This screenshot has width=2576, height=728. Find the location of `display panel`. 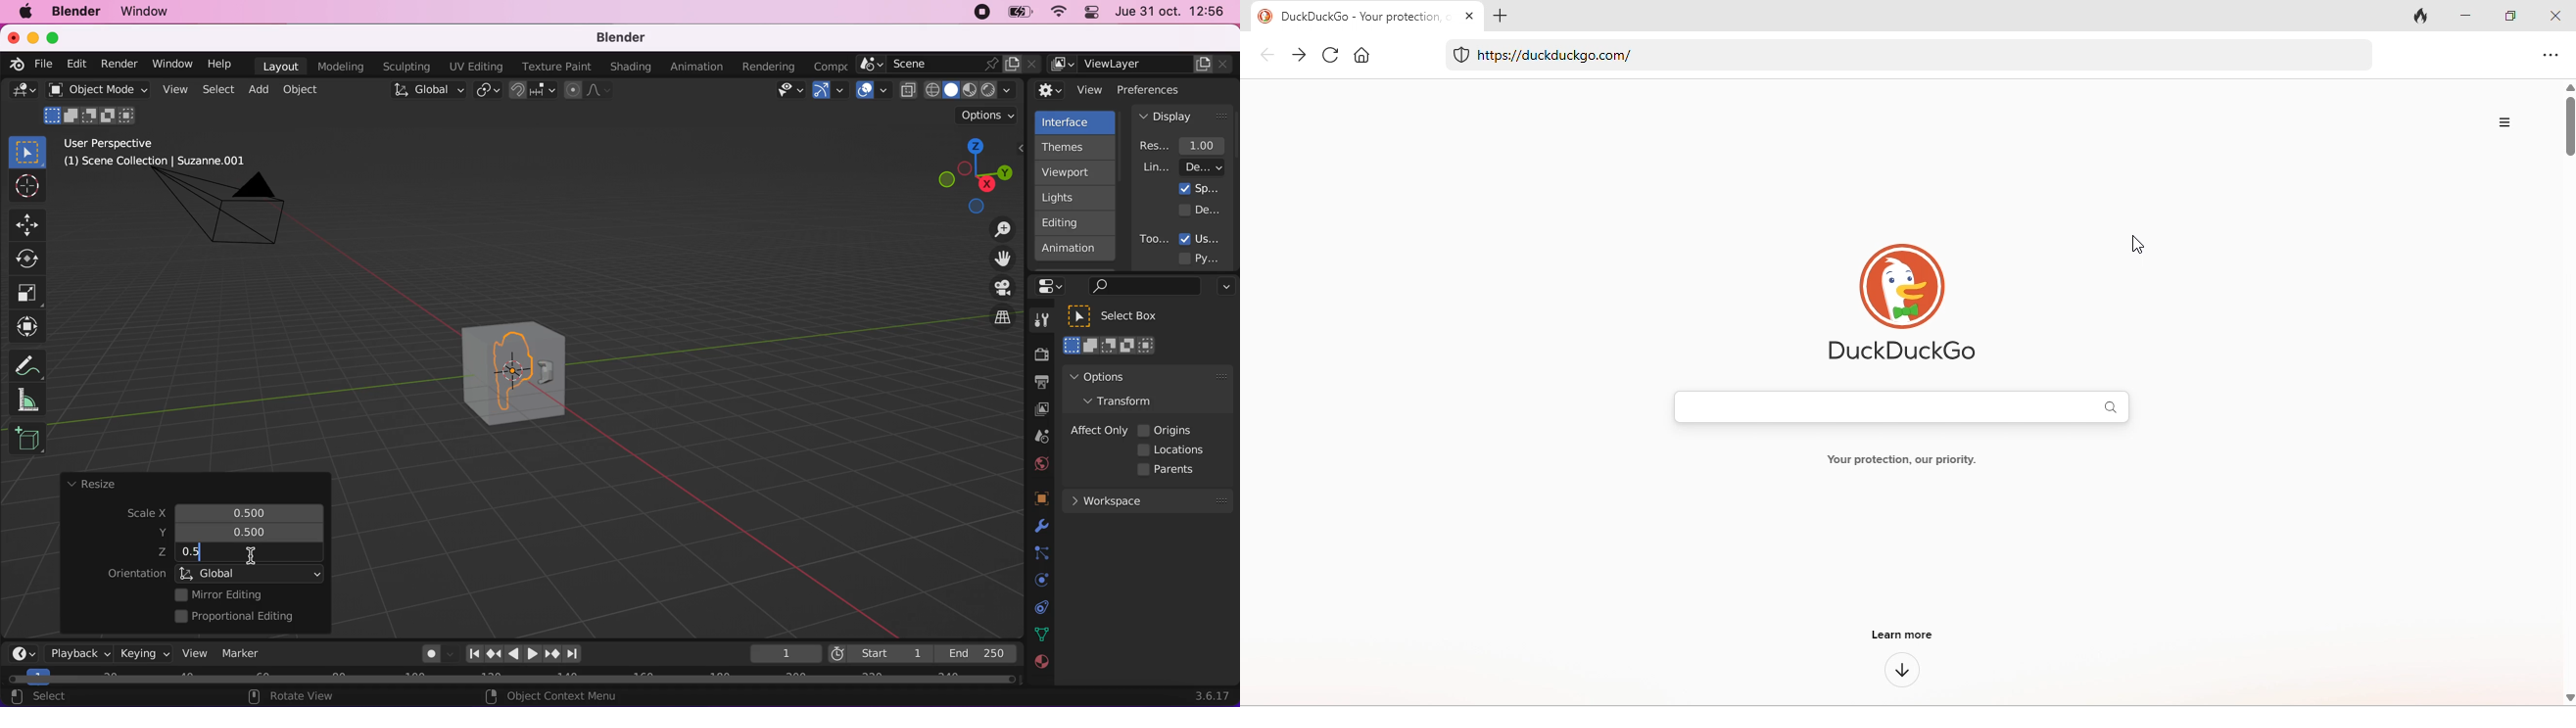

display panel is located at coordinates (1183, 115).